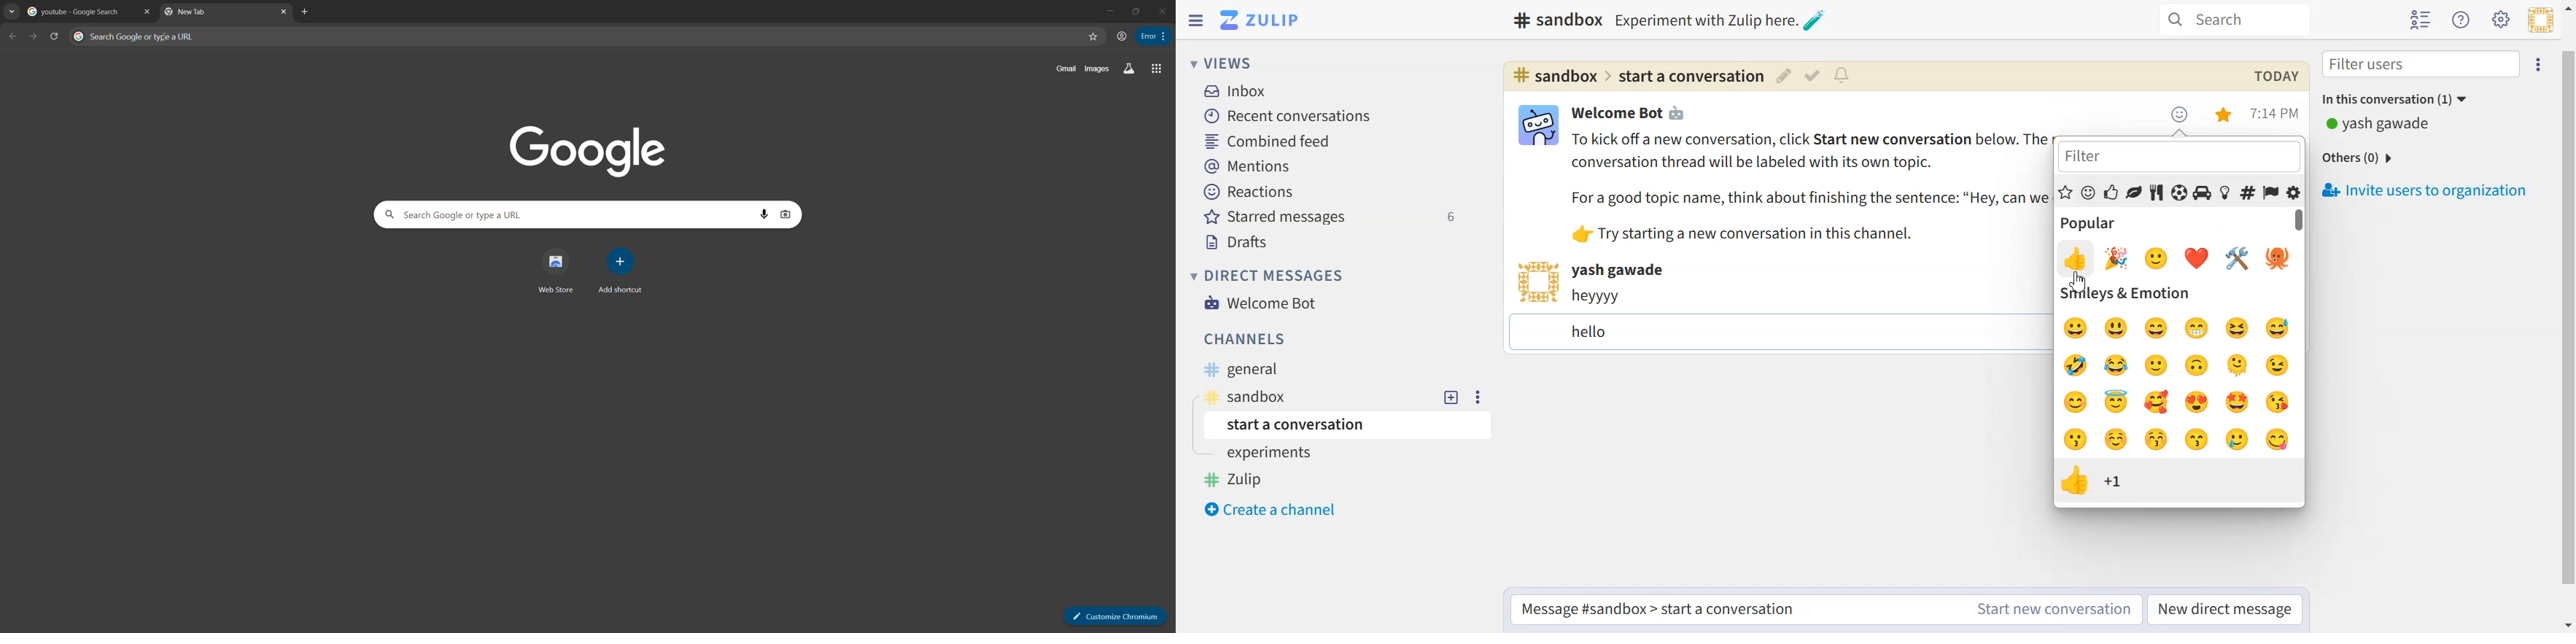 The height and width of the screenshot is (644, 2576). I want to click on Configure topic notification, so click(1844, 75).